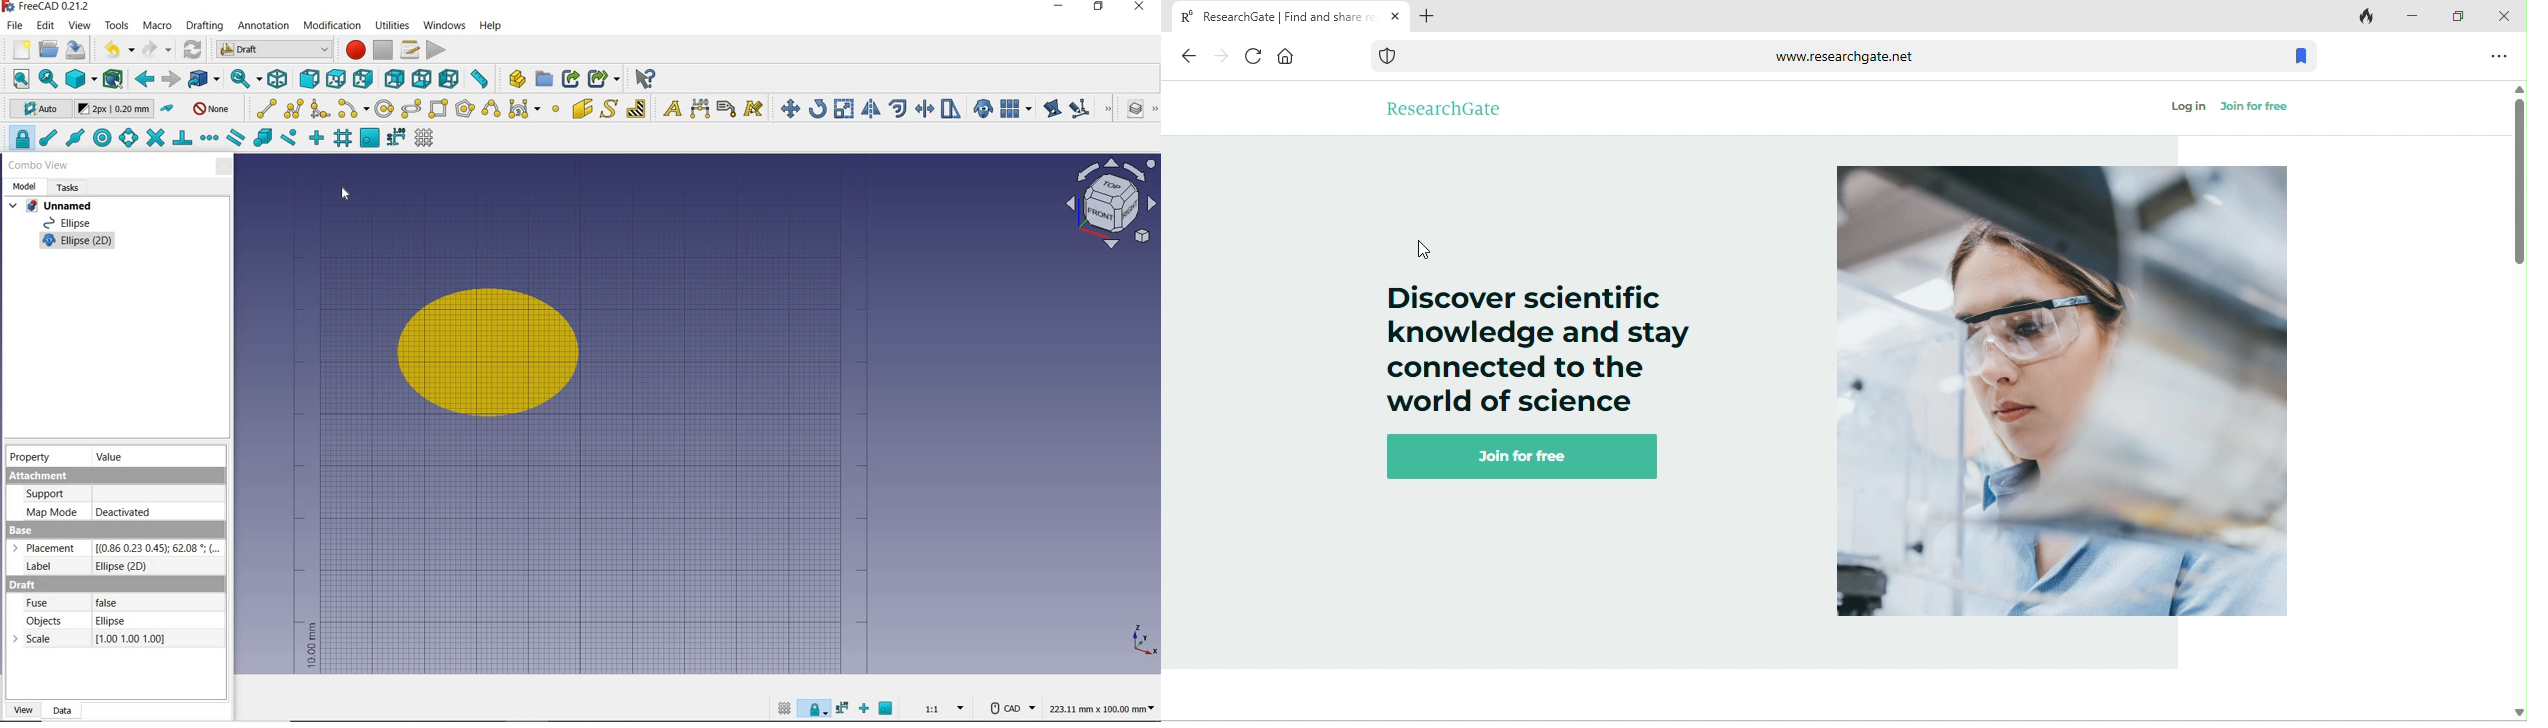 The image size is (2548, 728). What do you see at coordinates (366, 79) in the screenshot?
I see `right` at bounding box center [366, 79].